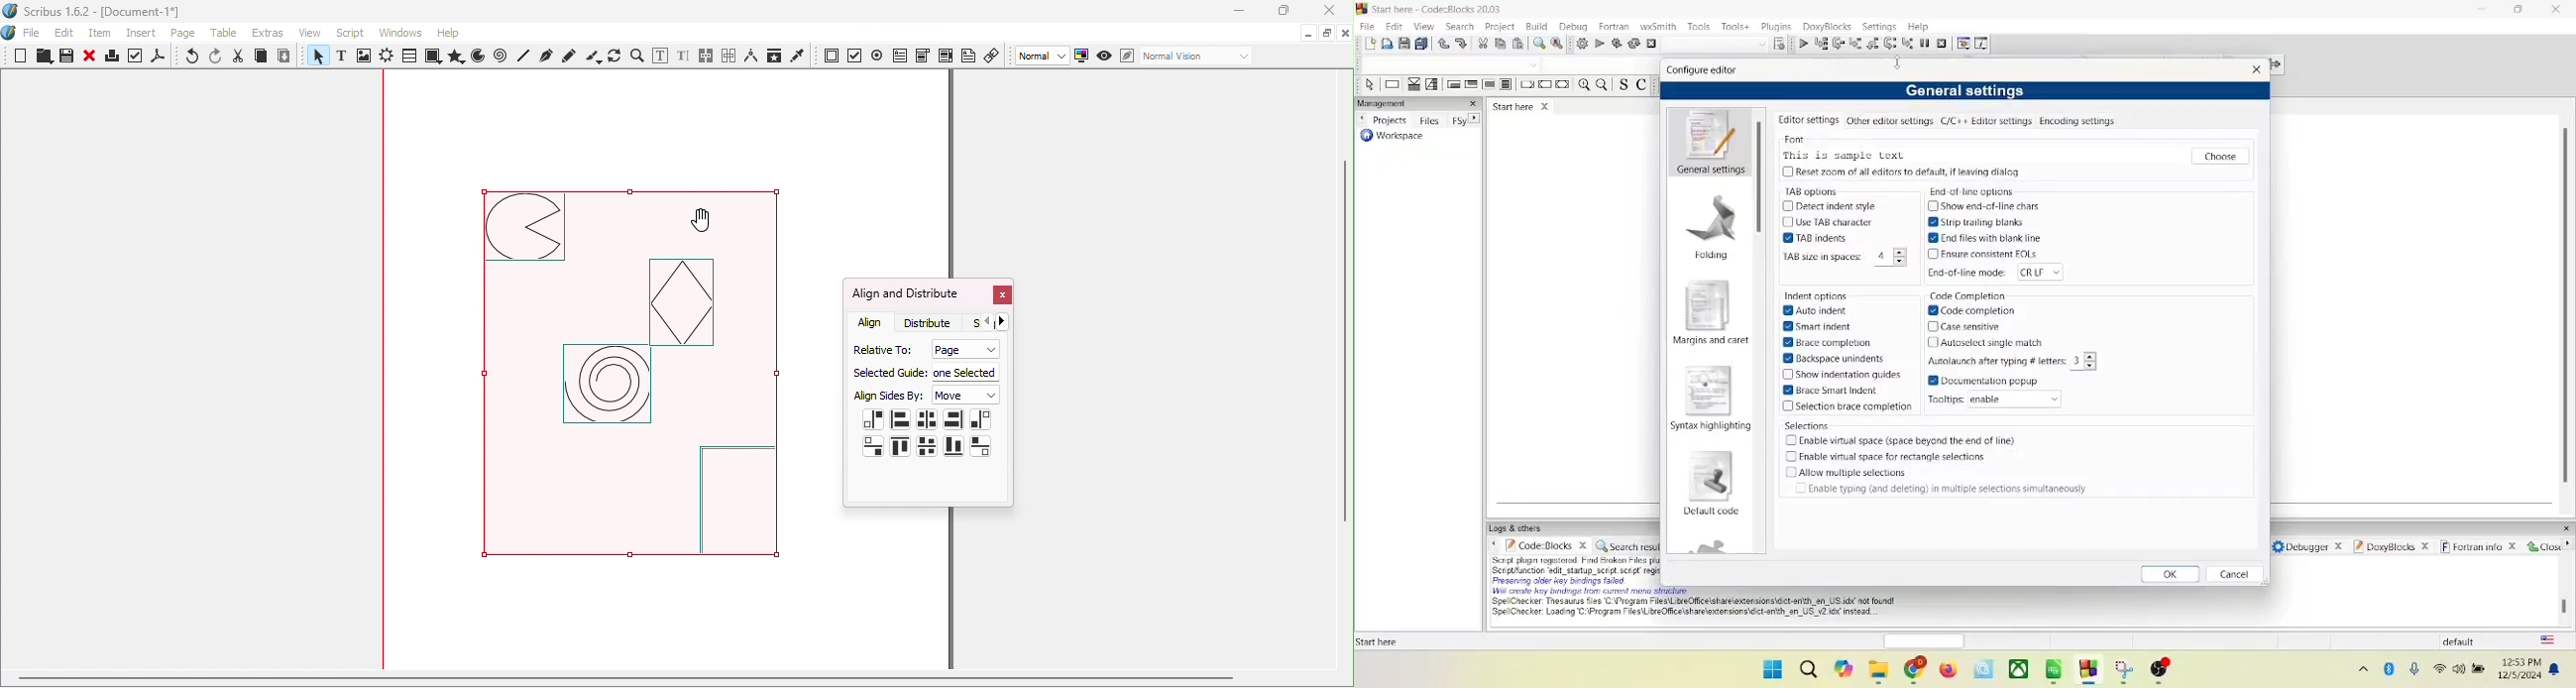 The image size is (2576, 700). Describe the element at coordinates (524, 56) in the screenshot. I see `Line` at that location.